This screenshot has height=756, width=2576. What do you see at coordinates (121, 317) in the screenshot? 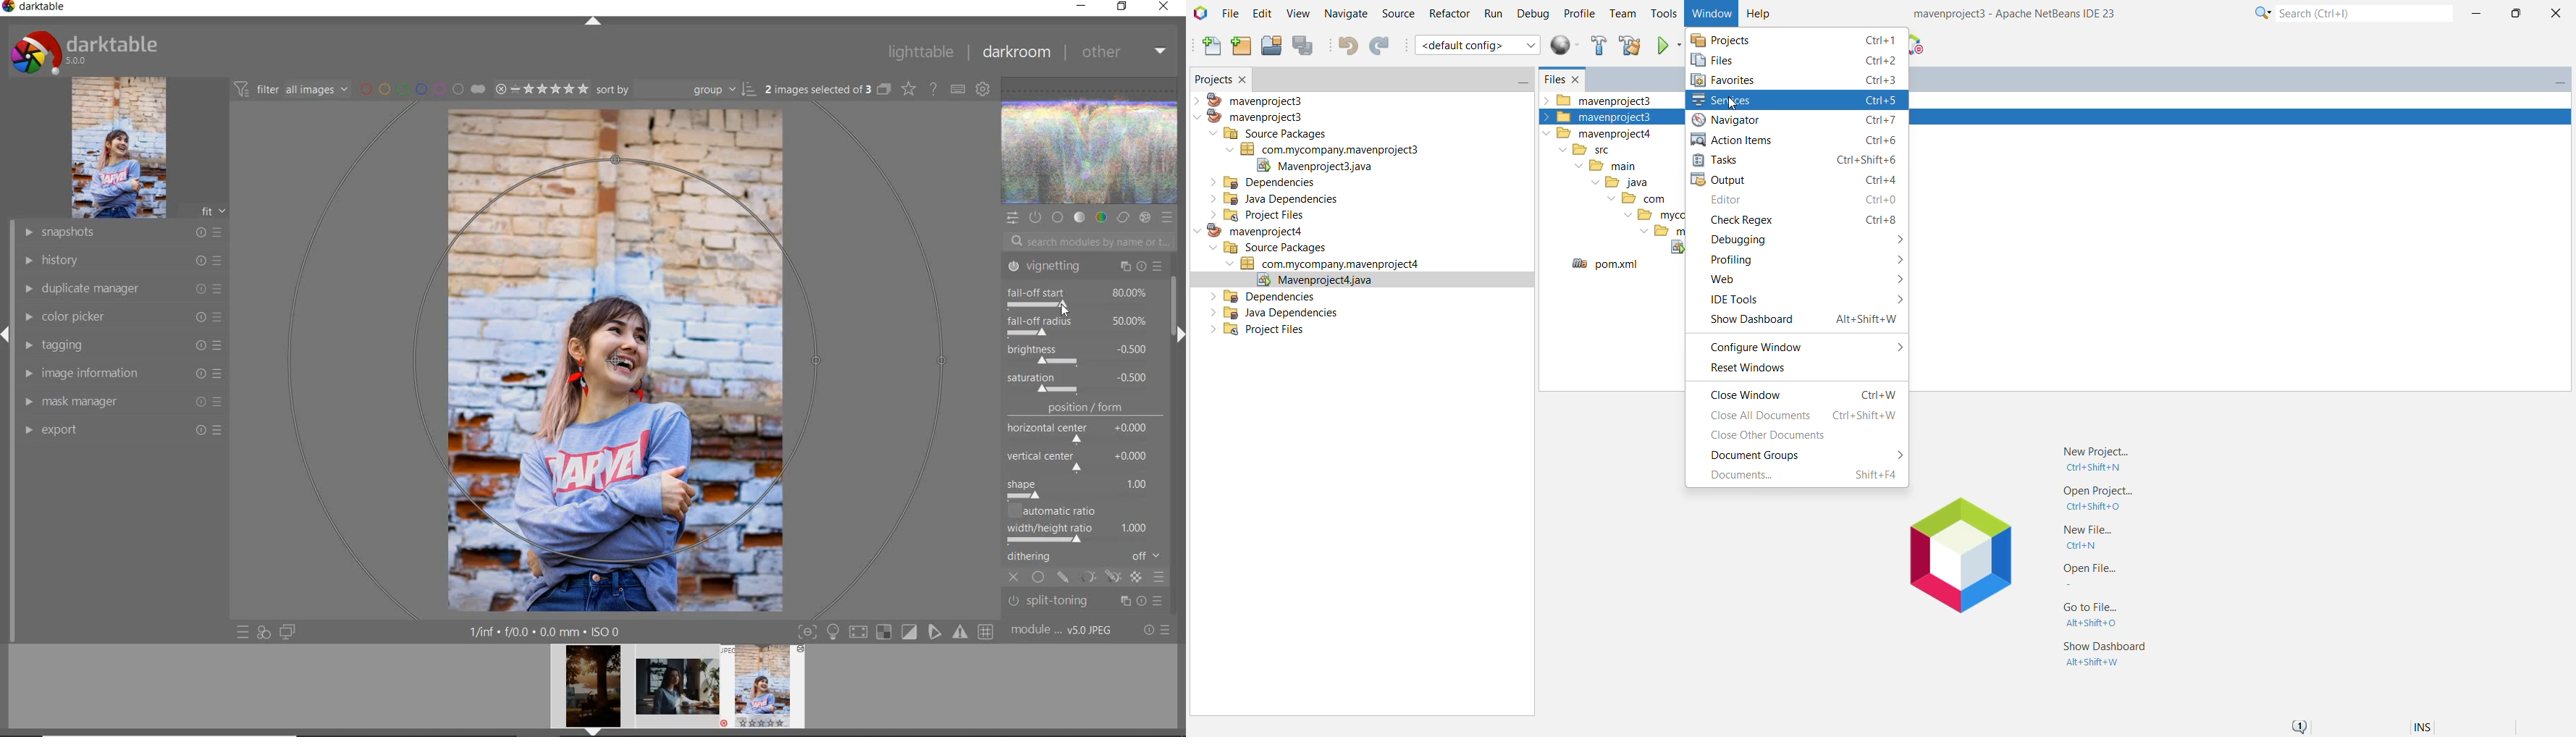
I see `color picker` at bounding box center [121, 317].